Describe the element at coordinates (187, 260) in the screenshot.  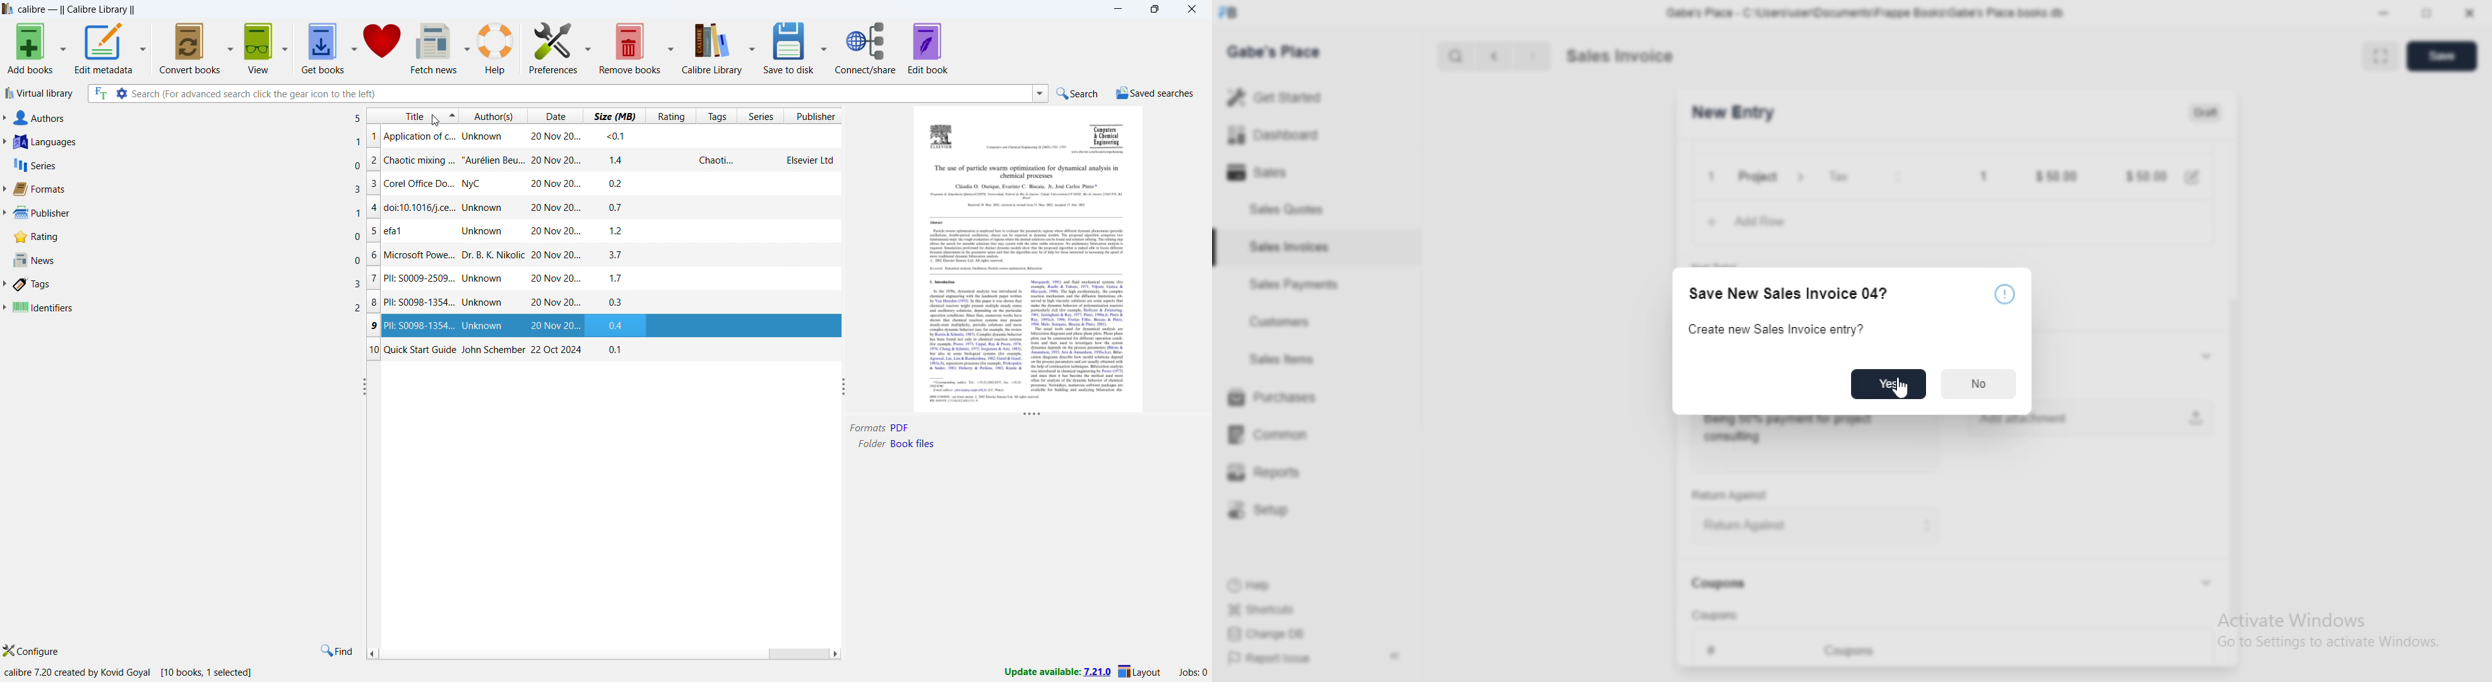
I see `news` at that location.